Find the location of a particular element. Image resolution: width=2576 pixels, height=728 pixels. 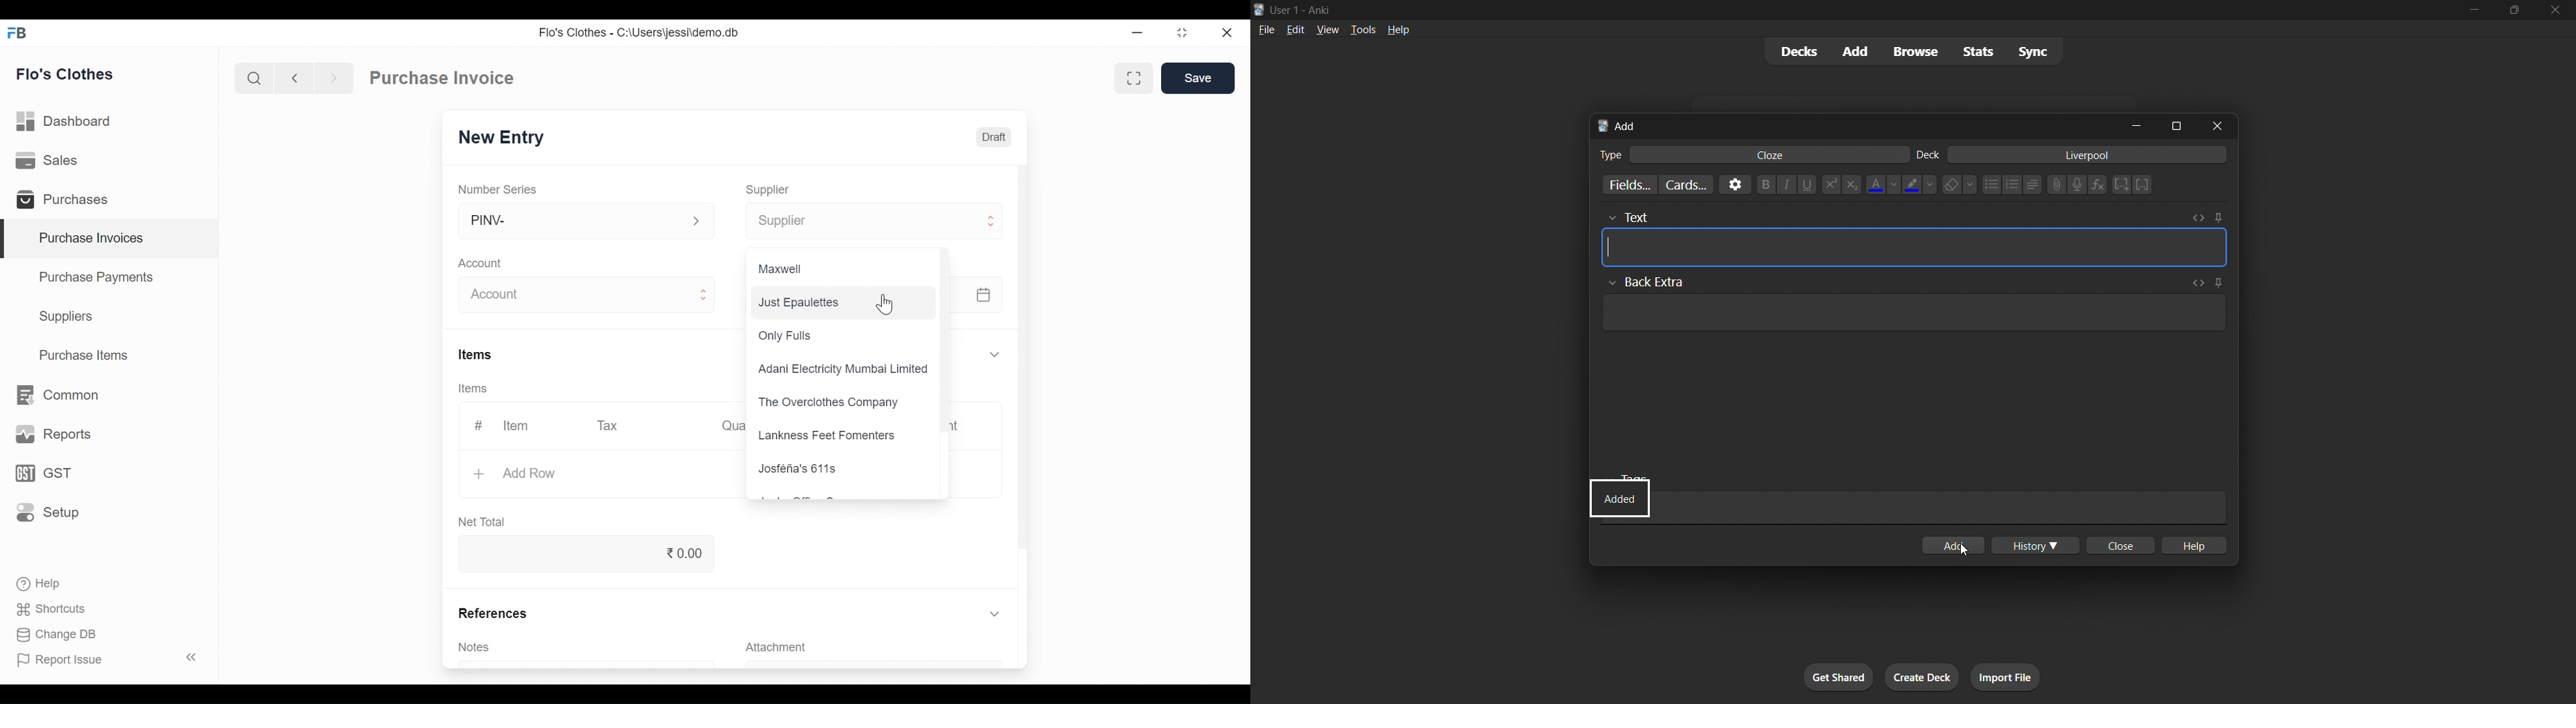

bold is located at coordinates (1766, 187).